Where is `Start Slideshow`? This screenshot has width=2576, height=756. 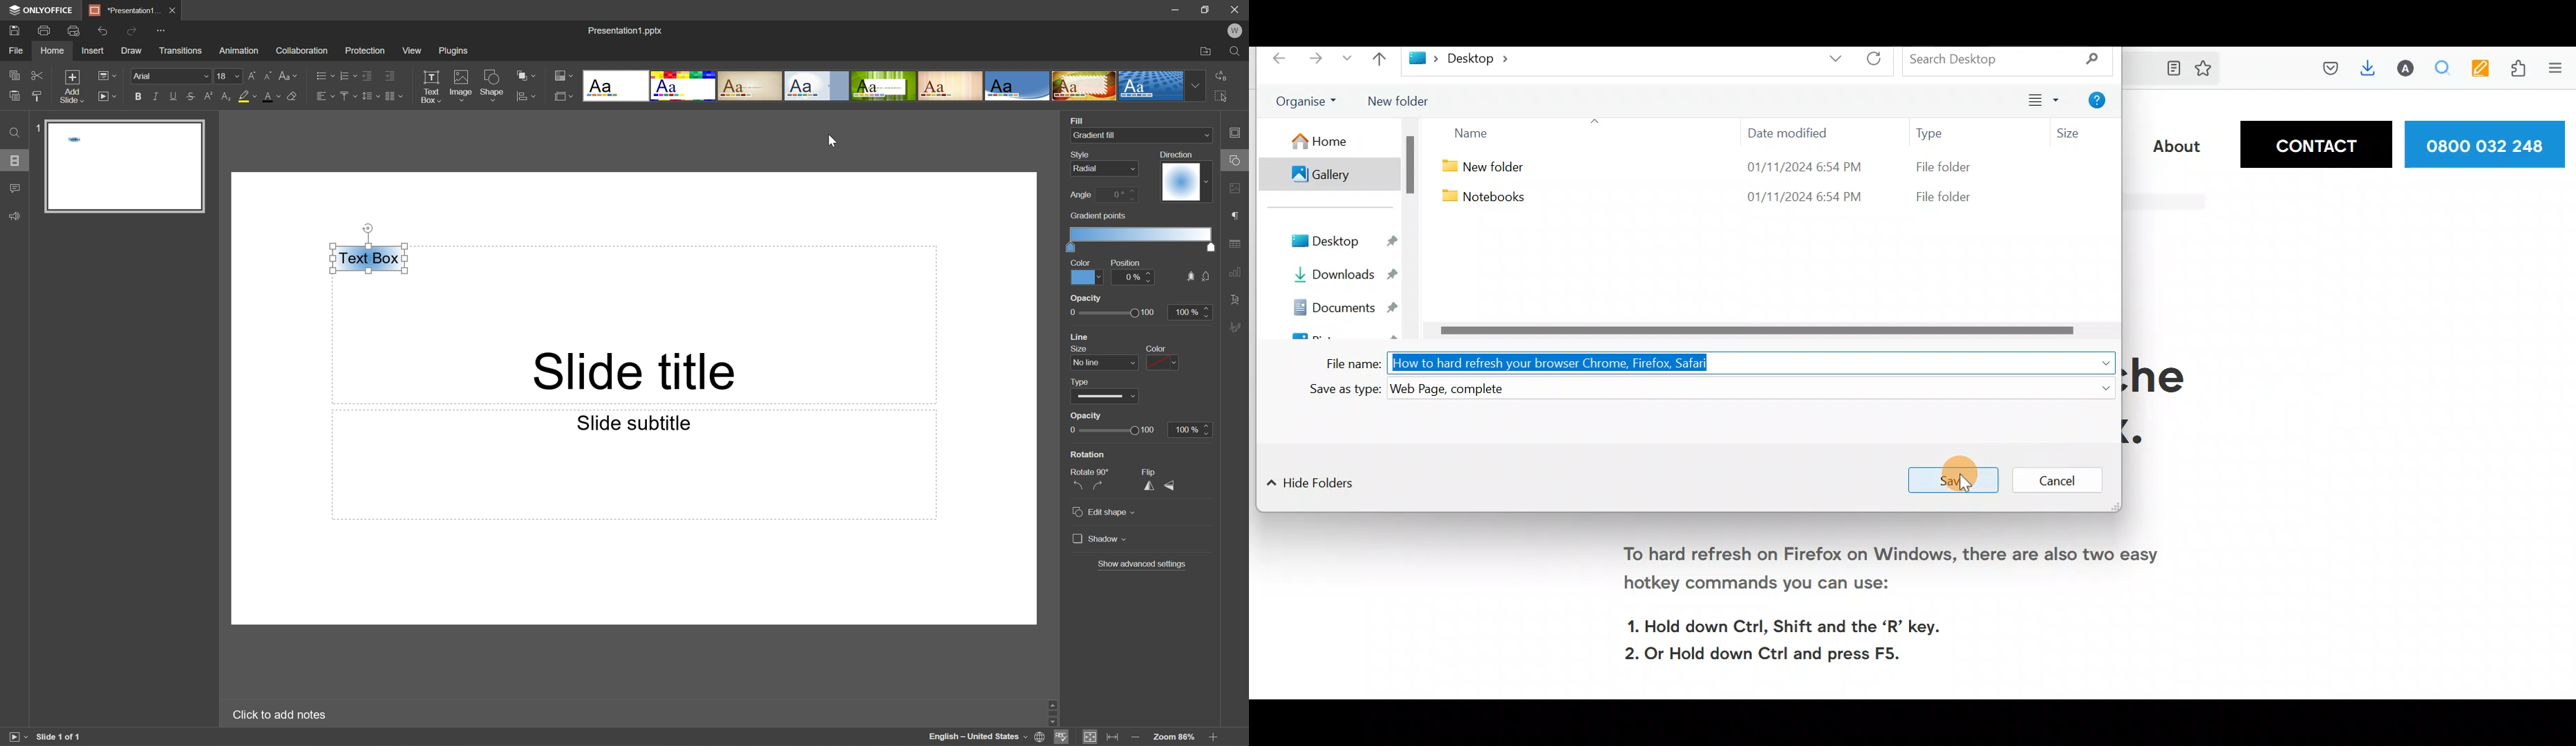 Start Slideshow is located at coordinates (105, 96).